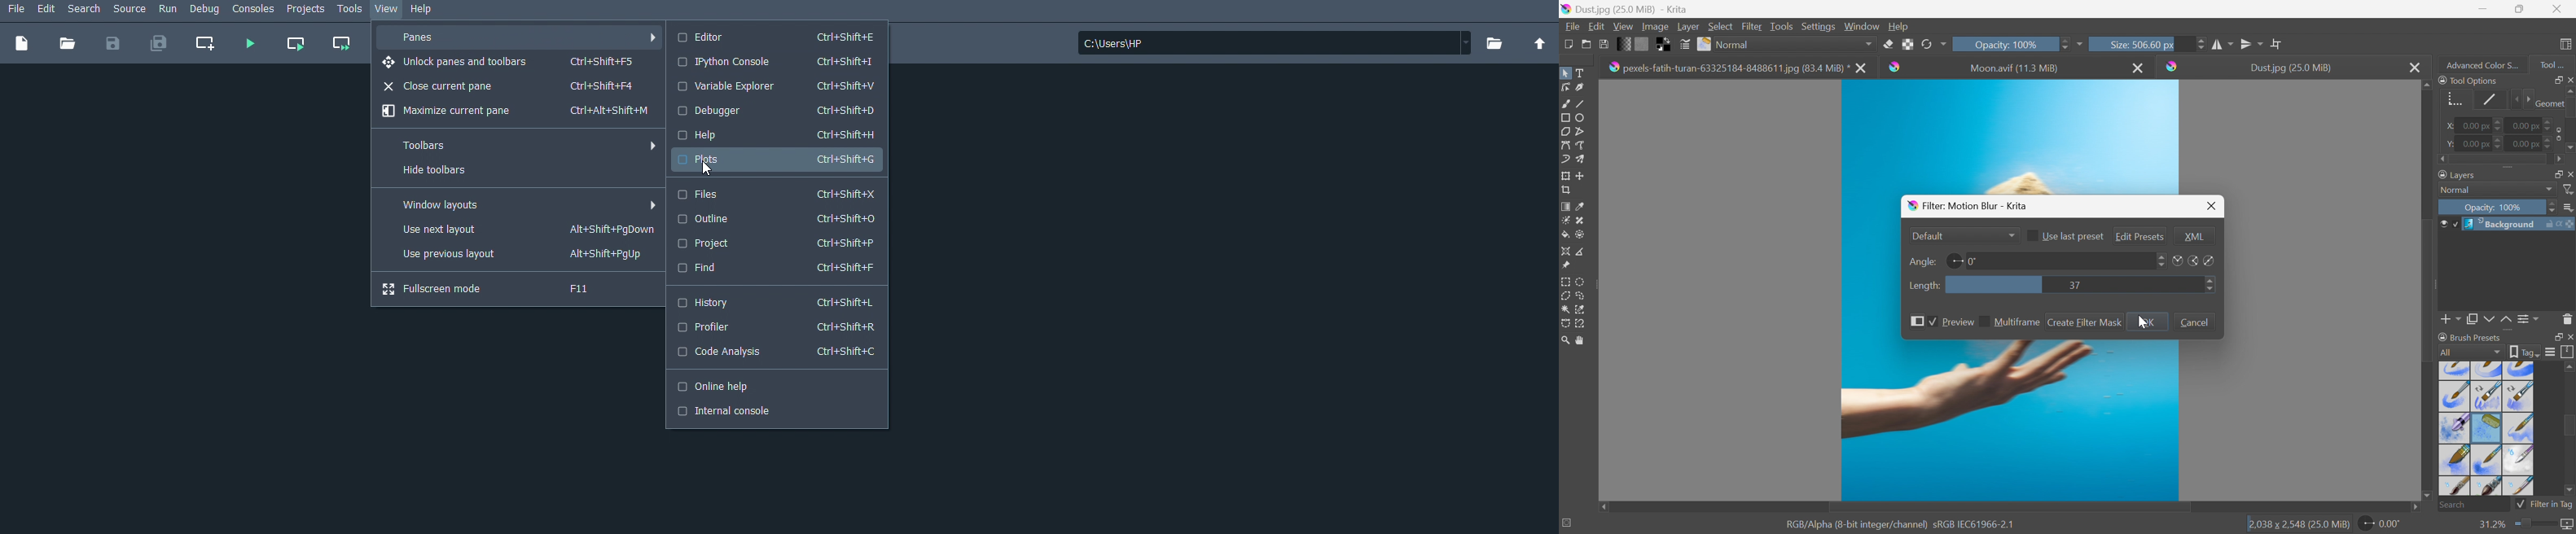 The height and width of the screenshot is (560, 2576). I want to click on History, so click(779, 302).